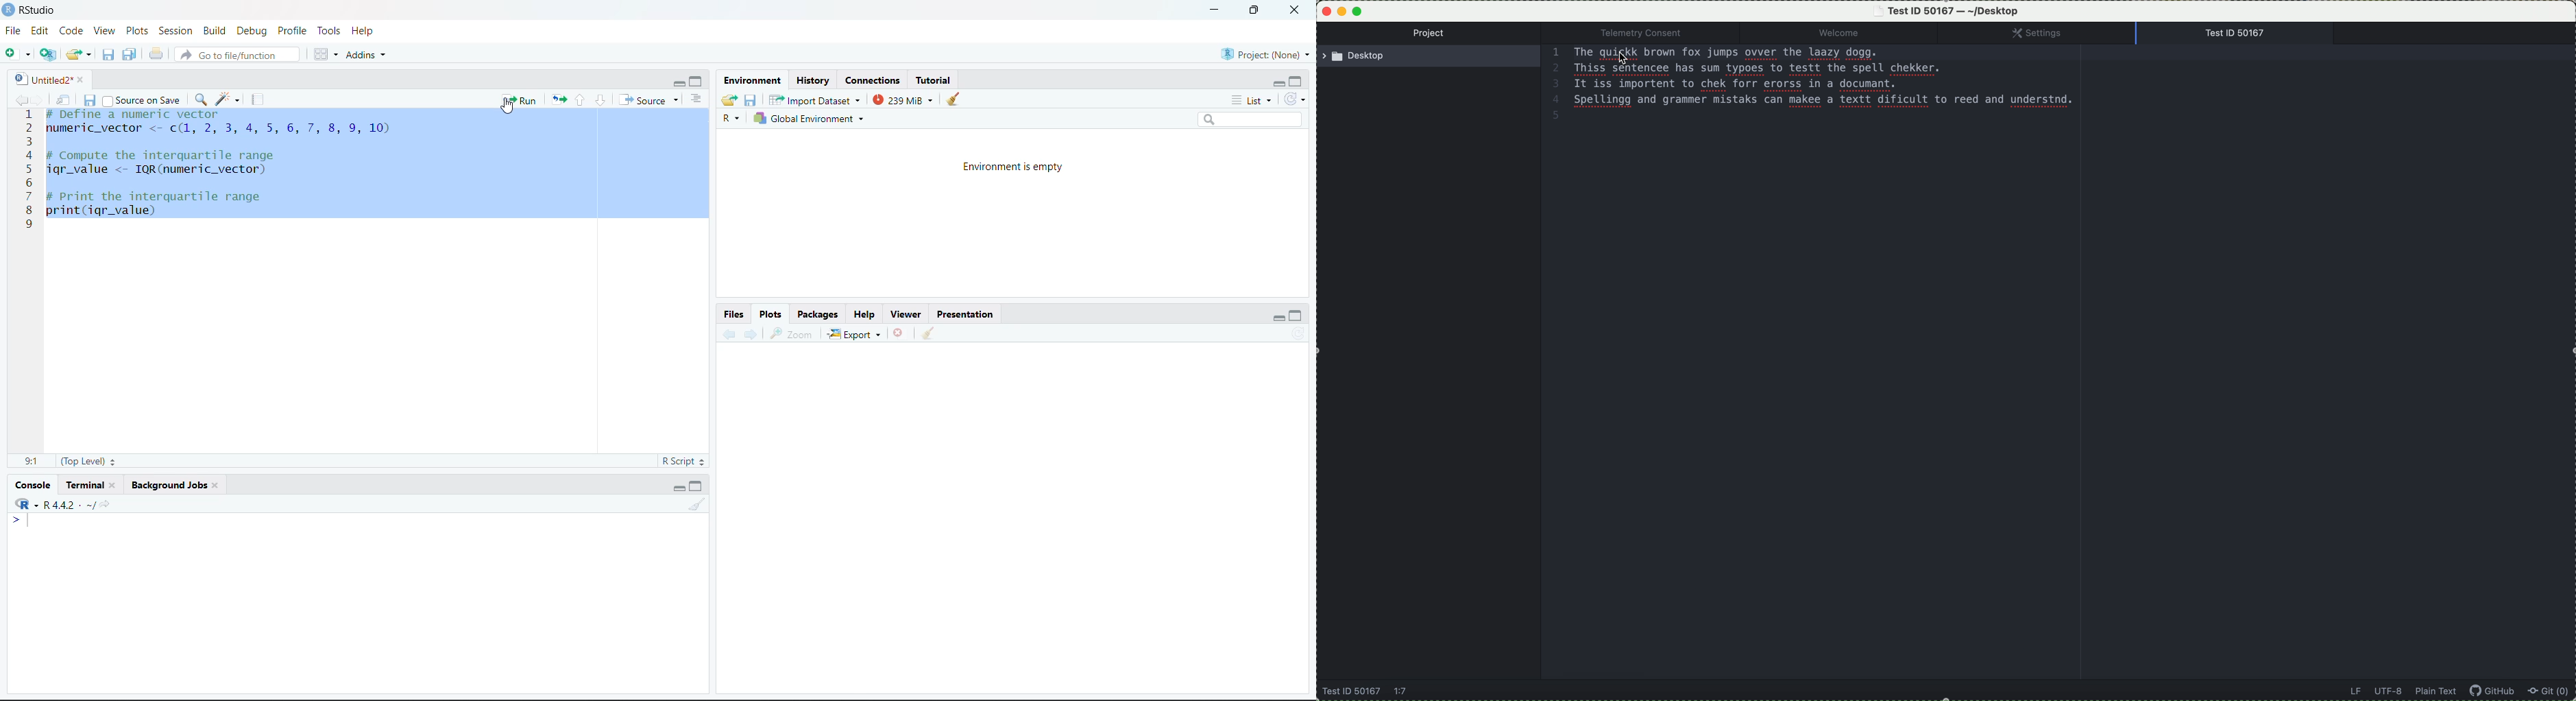 The image size is (2576, 728). What do you see at coordinates (32, 484) in the screenshot?
I see `Console` at bounding box center [32, 484].